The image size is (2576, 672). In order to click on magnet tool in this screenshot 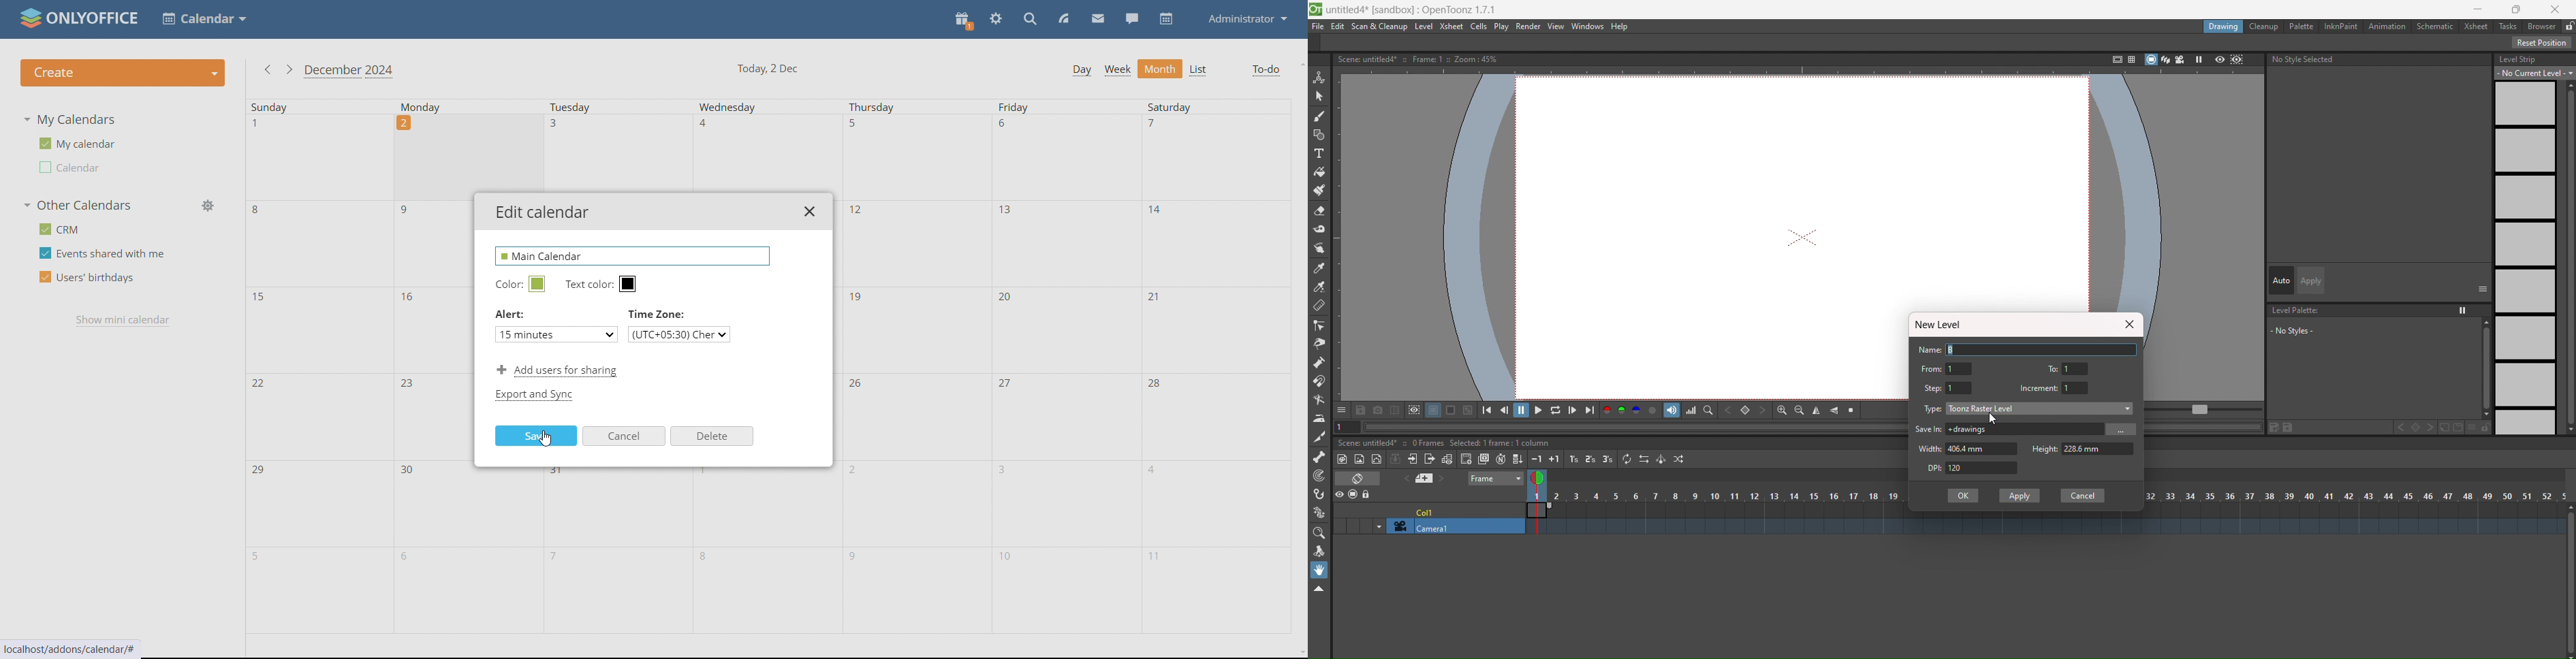, I will do `click(1320, 381)`.